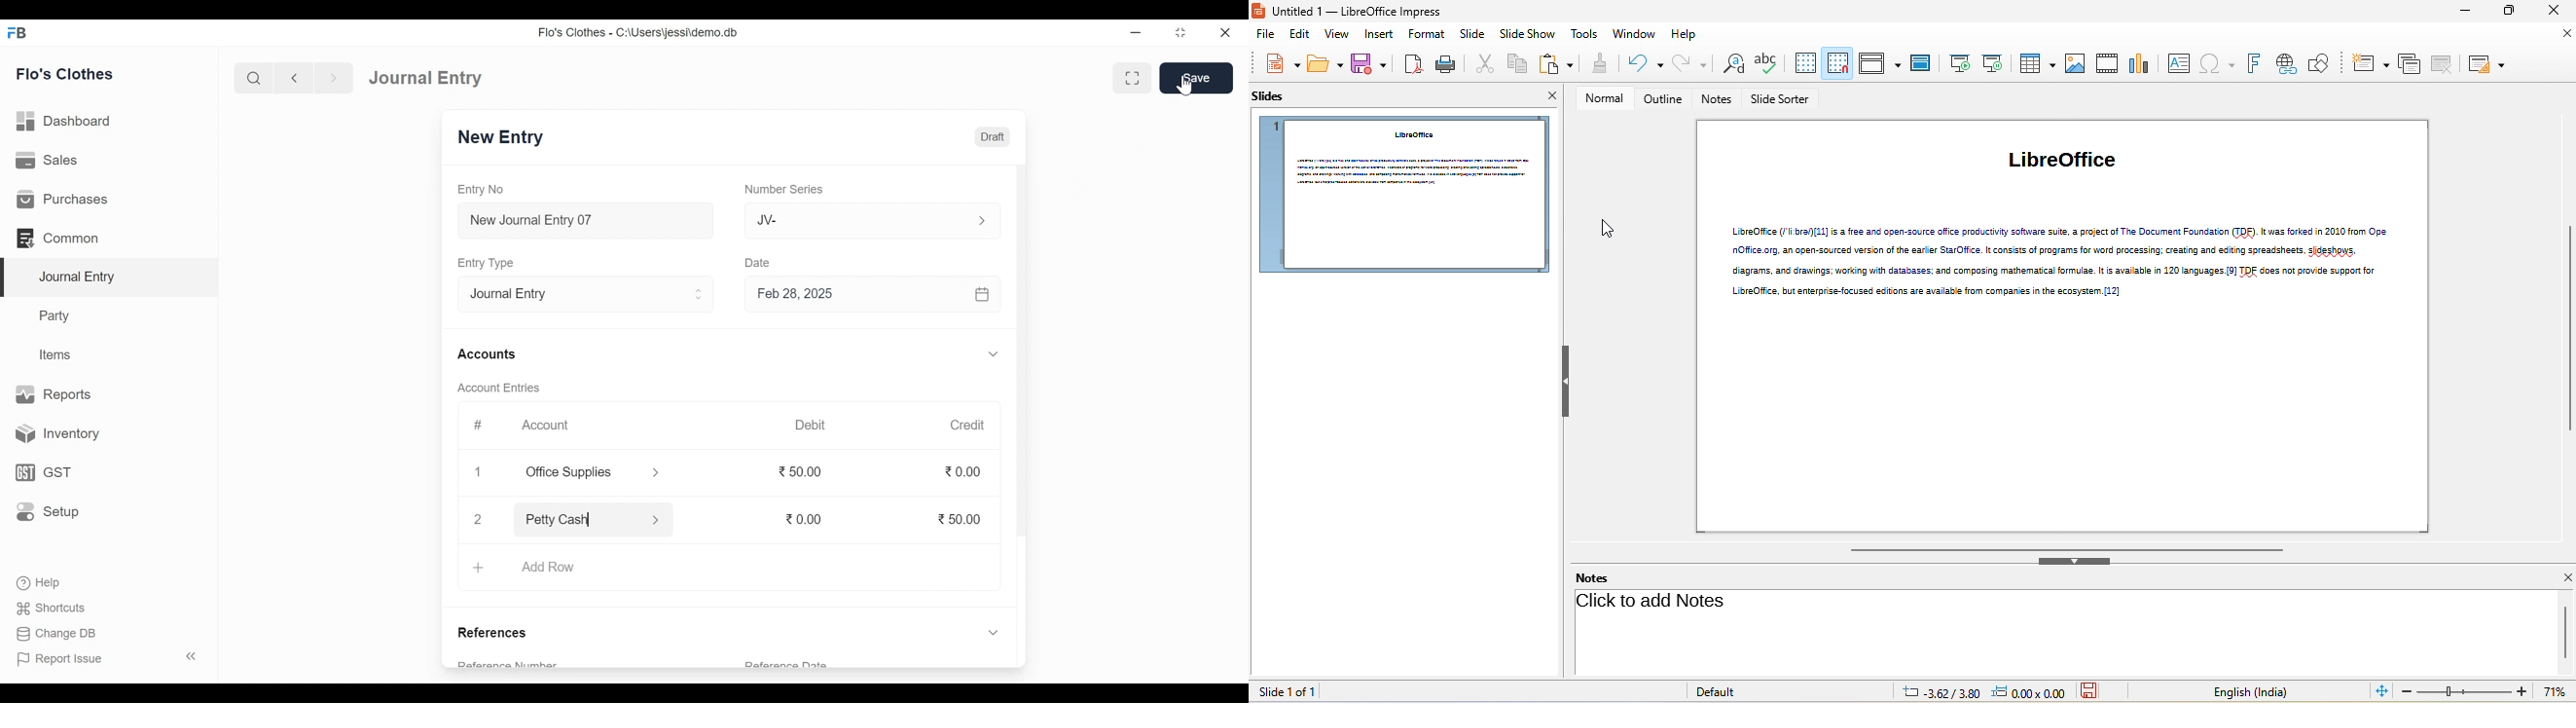  Describe the element at coordinates (57, 315) in the screenshot. I see `Party` at that location.